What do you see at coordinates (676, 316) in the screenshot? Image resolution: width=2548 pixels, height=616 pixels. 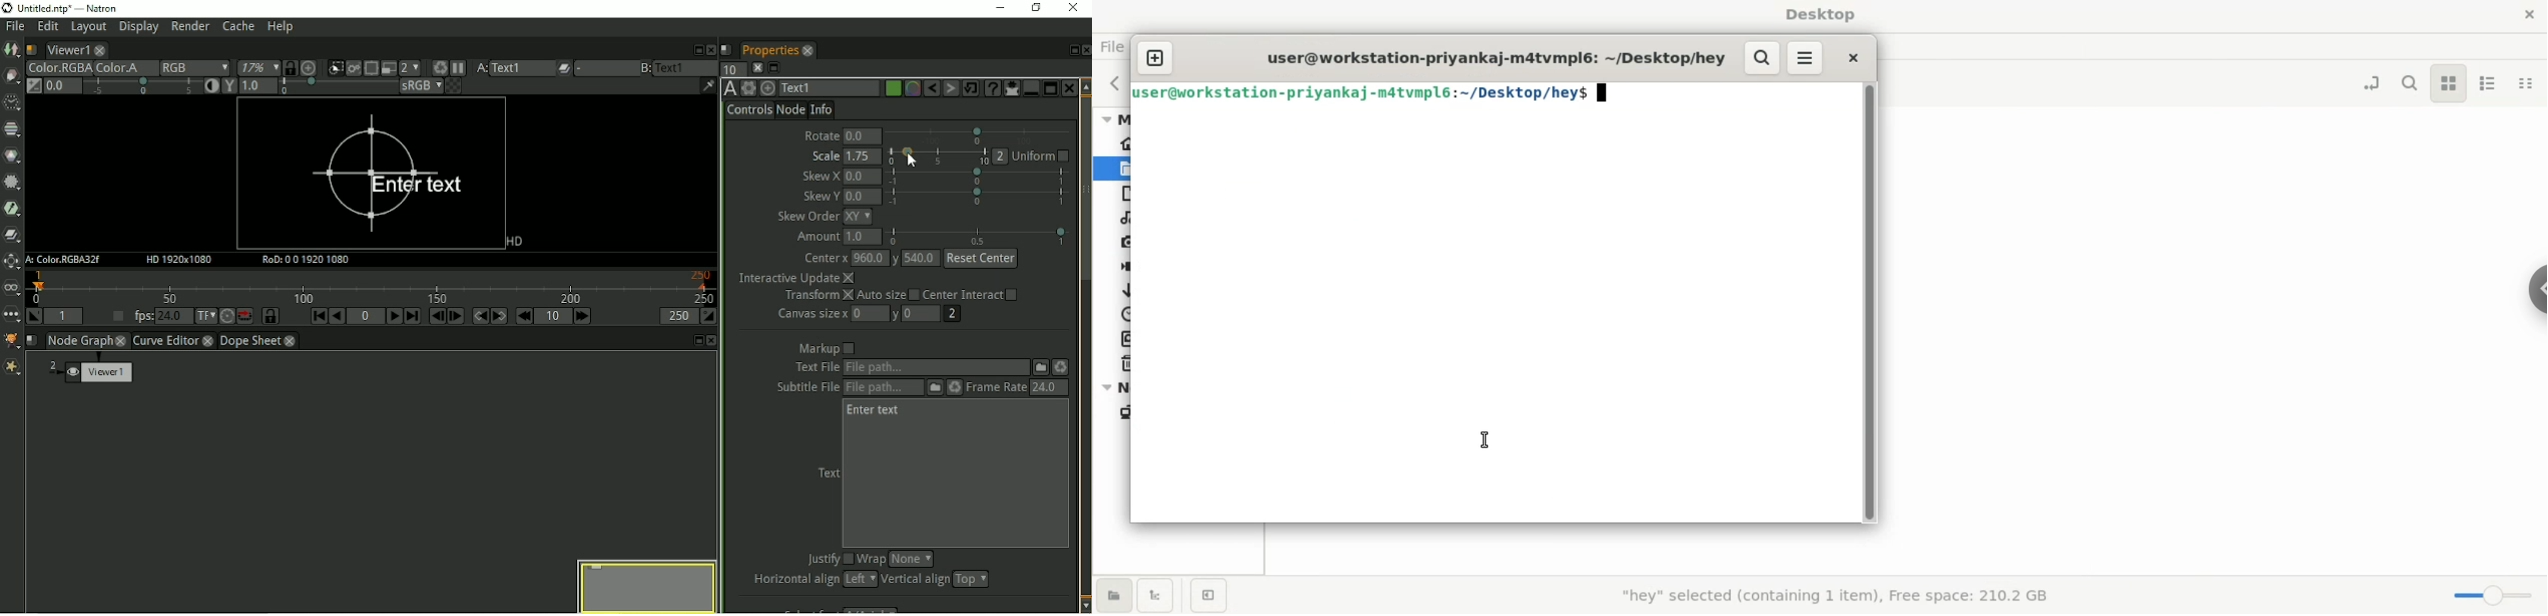 I see `The playback out point` at bounding box center [676, 316].